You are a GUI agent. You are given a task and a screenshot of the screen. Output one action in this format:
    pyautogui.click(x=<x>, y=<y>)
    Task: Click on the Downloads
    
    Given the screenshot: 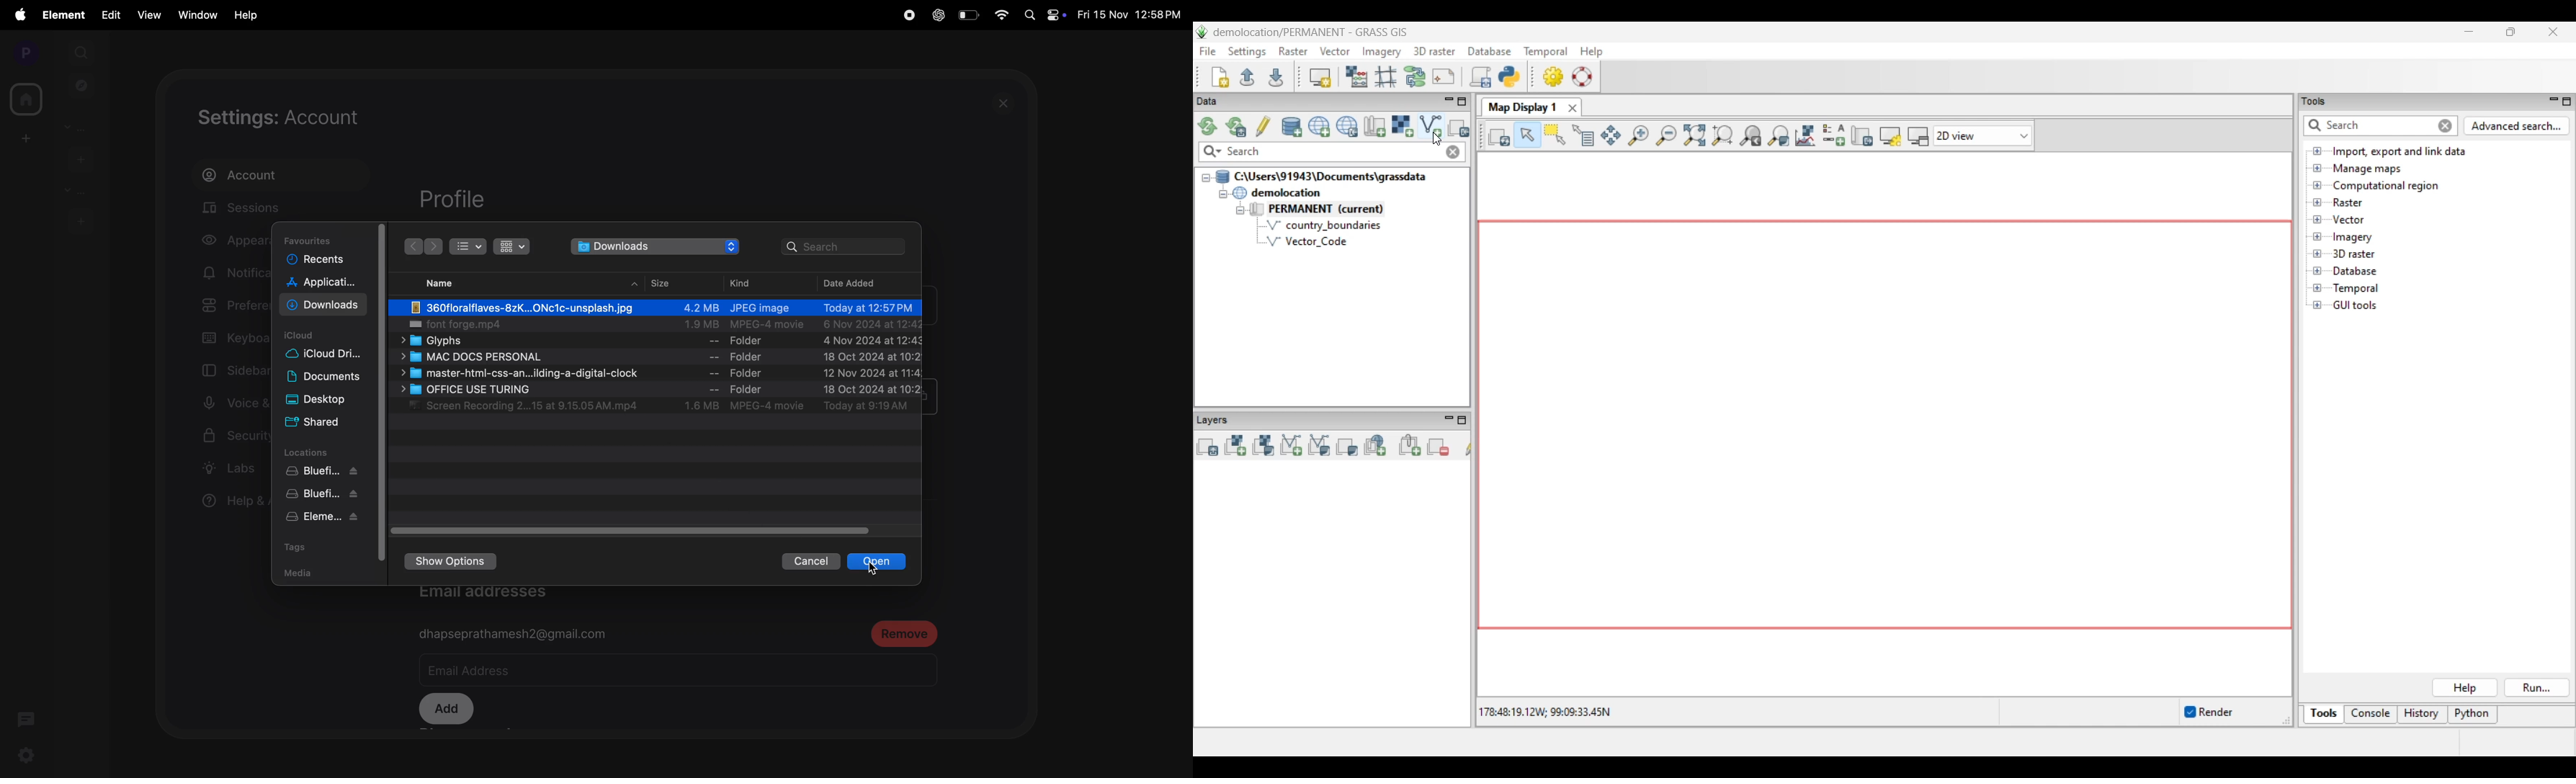 What is the action you would take?
    pyautogui.click(x=325, y=305)
    